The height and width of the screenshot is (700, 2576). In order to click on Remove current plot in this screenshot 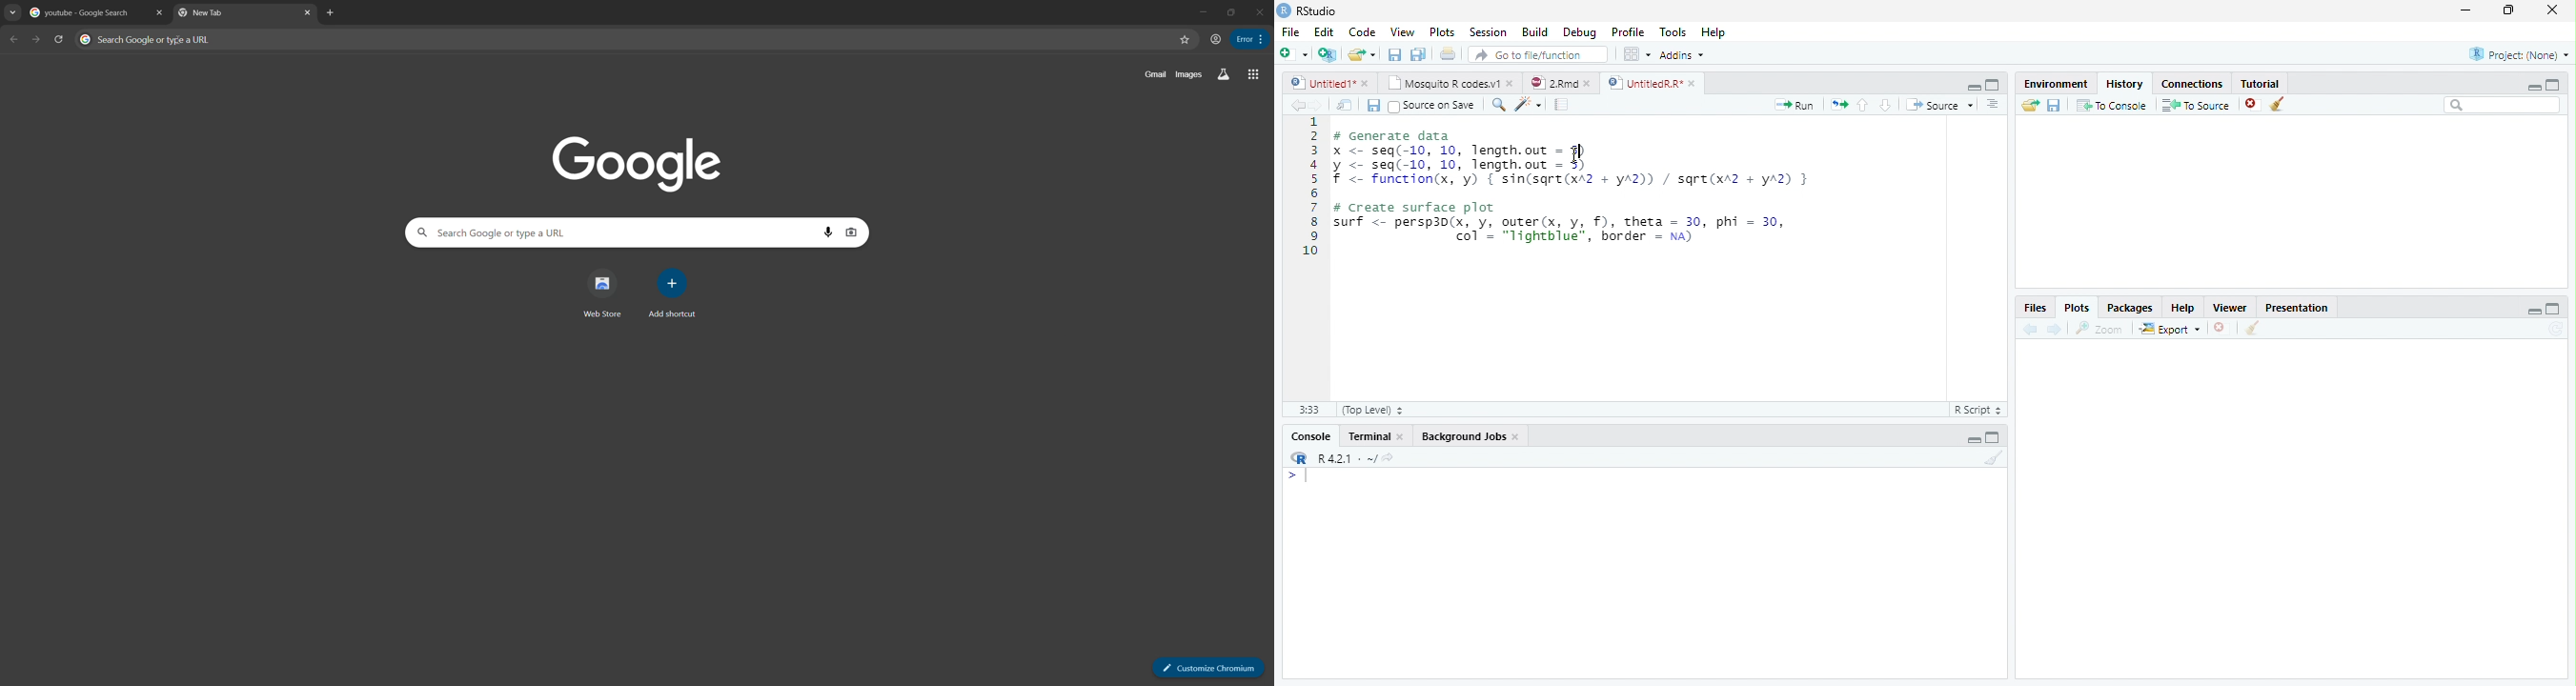, I will do `click(2223, 328)`.